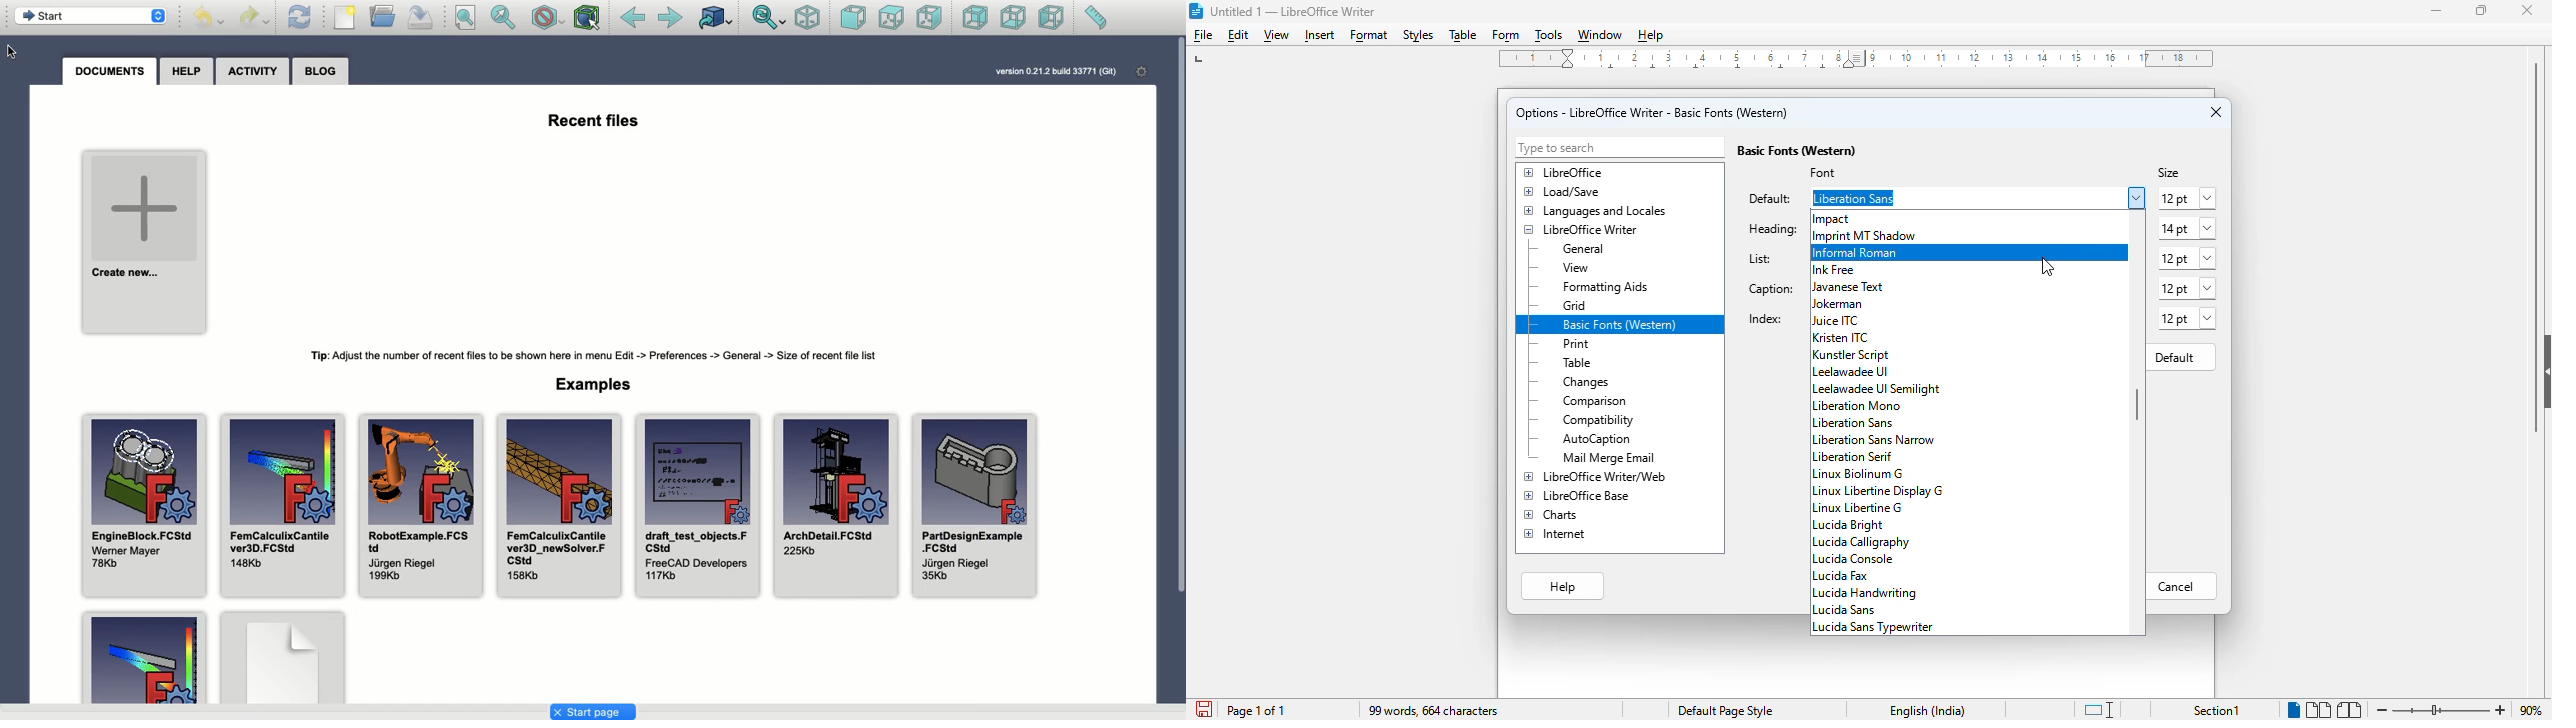  Describe the element at coordinates (560, 507) in the screenshot. I see `FemCalculixCantilever3D_ newSolver. FCStd` at that location.